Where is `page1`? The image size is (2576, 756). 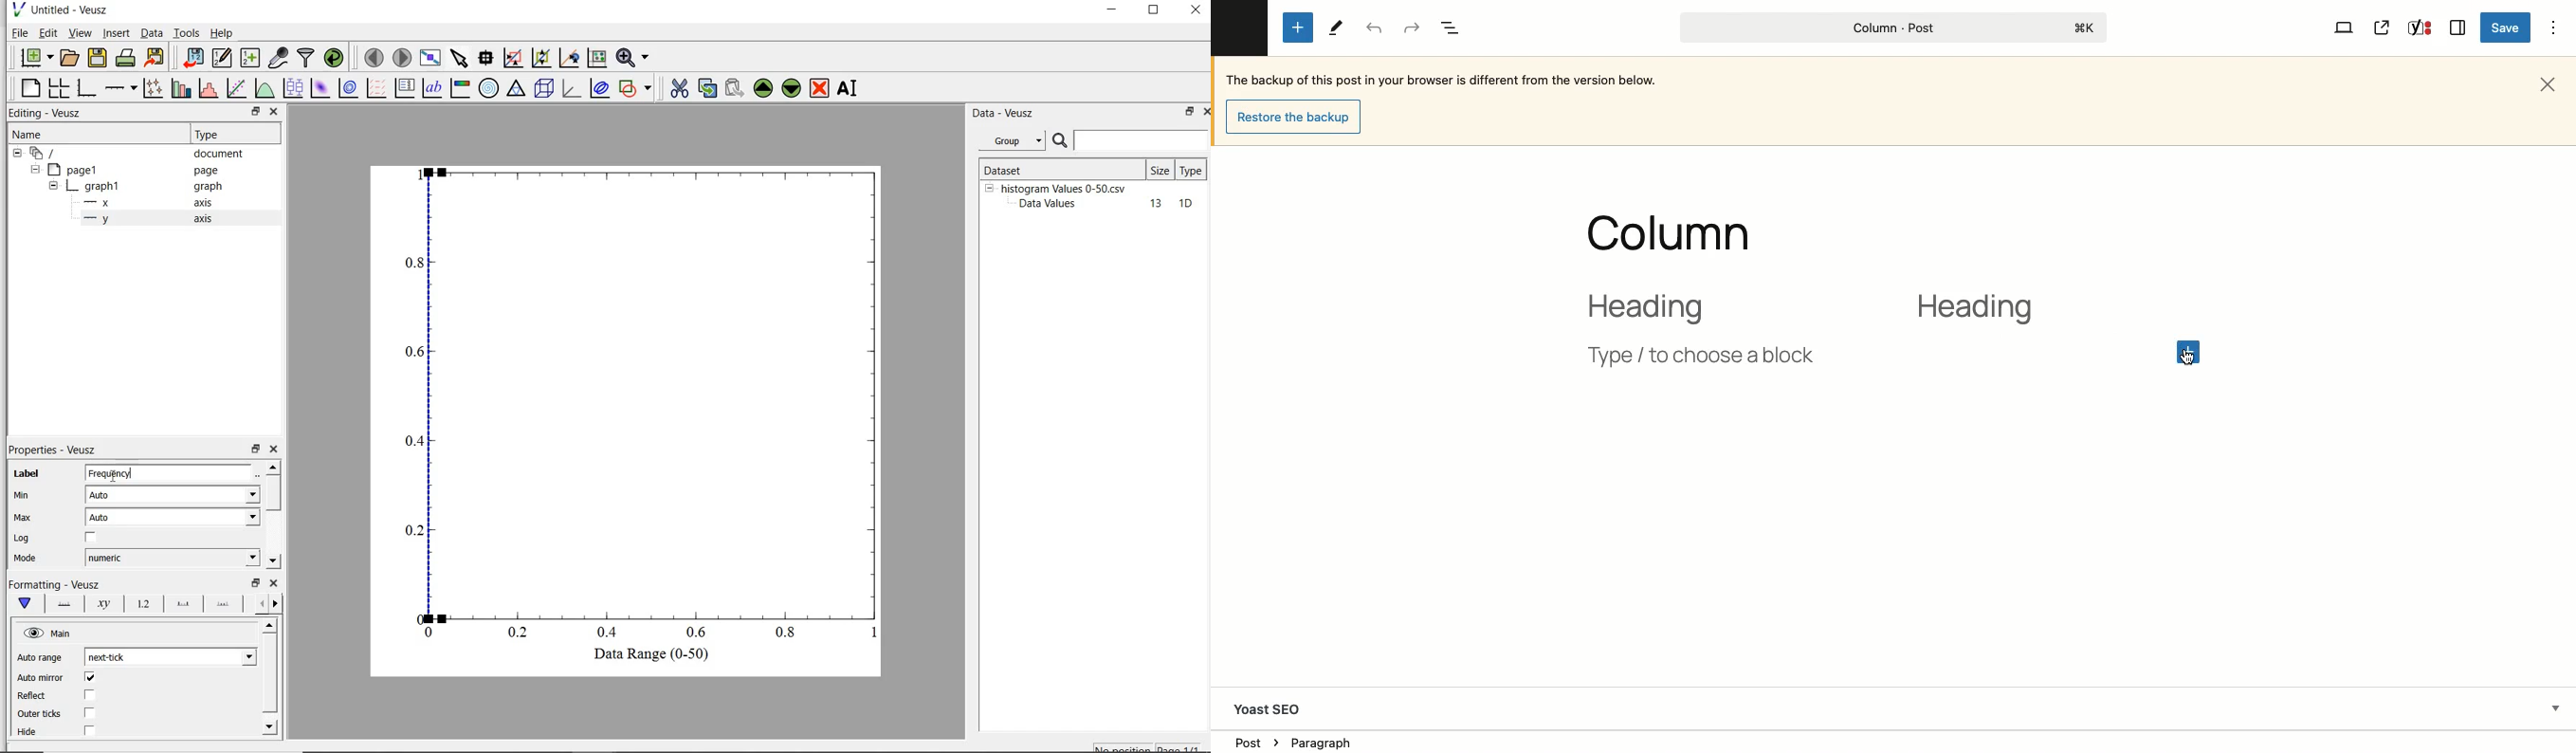
page1 is located at coordinates (76, 171).